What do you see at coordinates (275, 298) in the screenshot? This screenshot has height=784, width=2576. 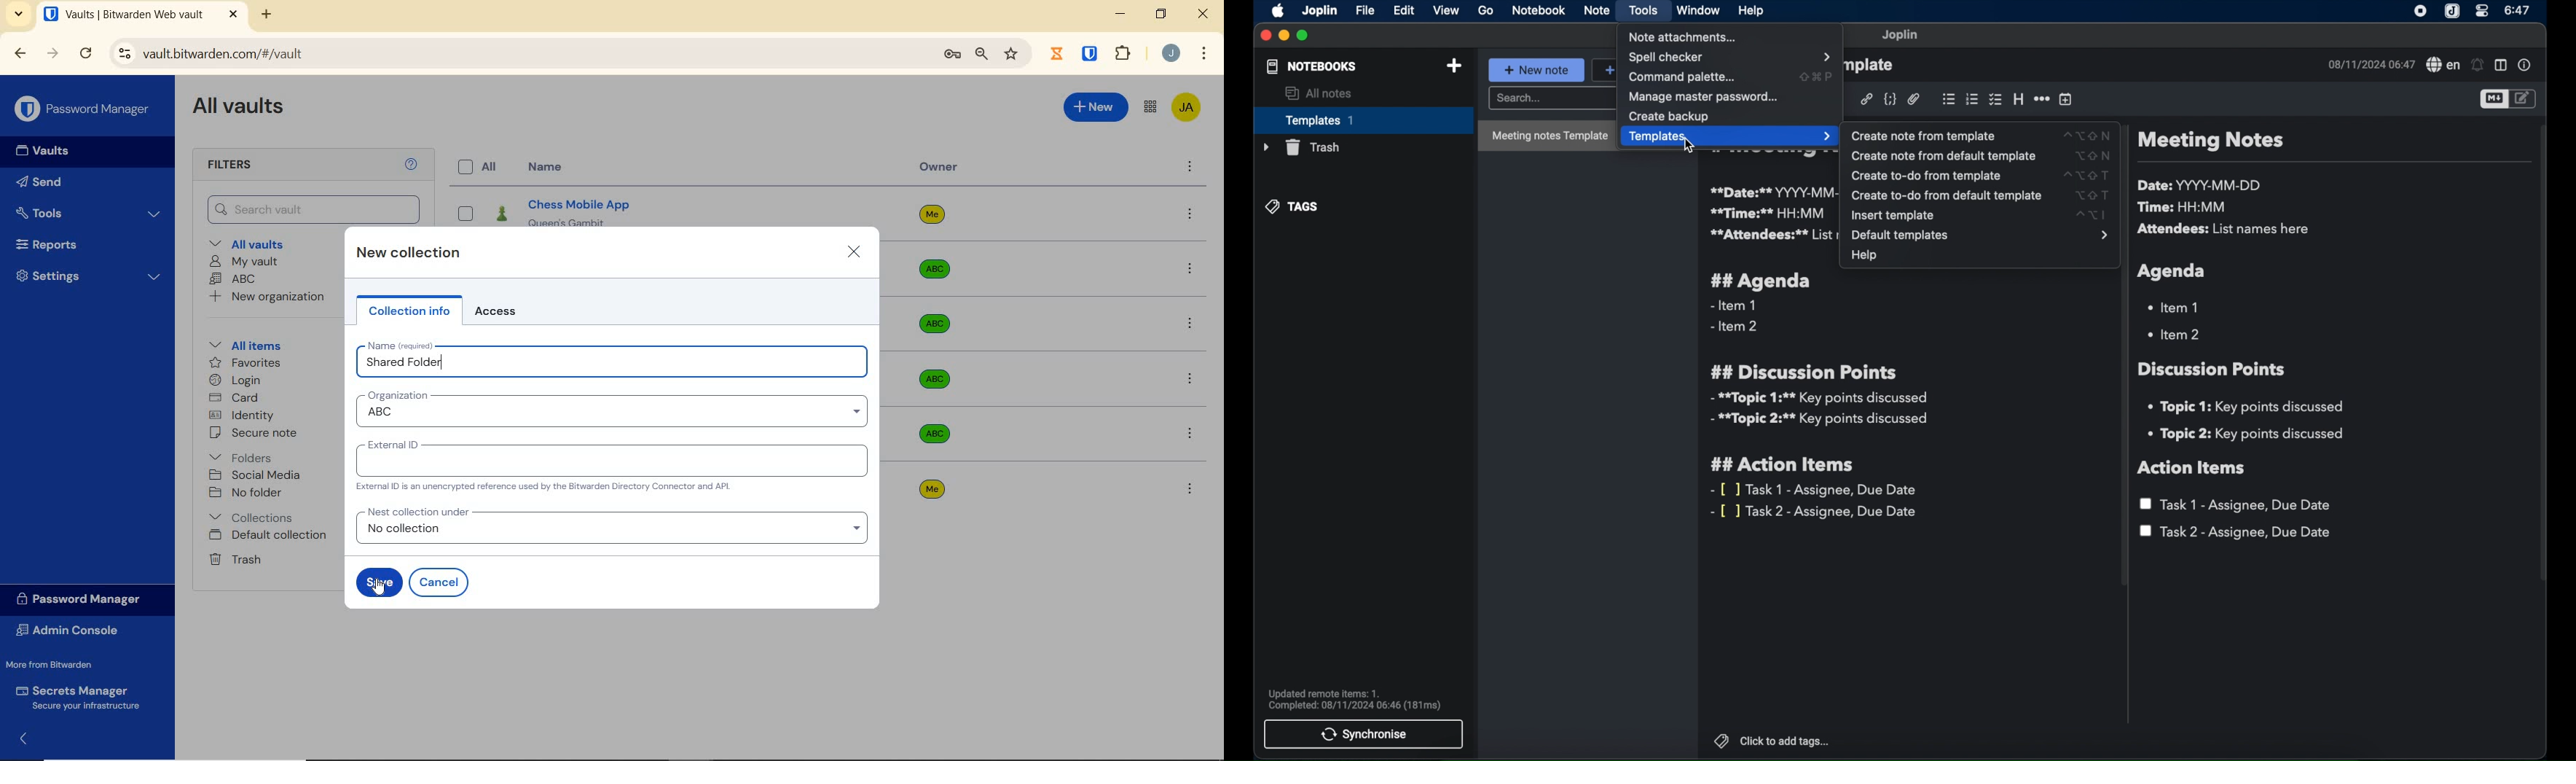 I see `New organization` at bounding box center [275, 298].